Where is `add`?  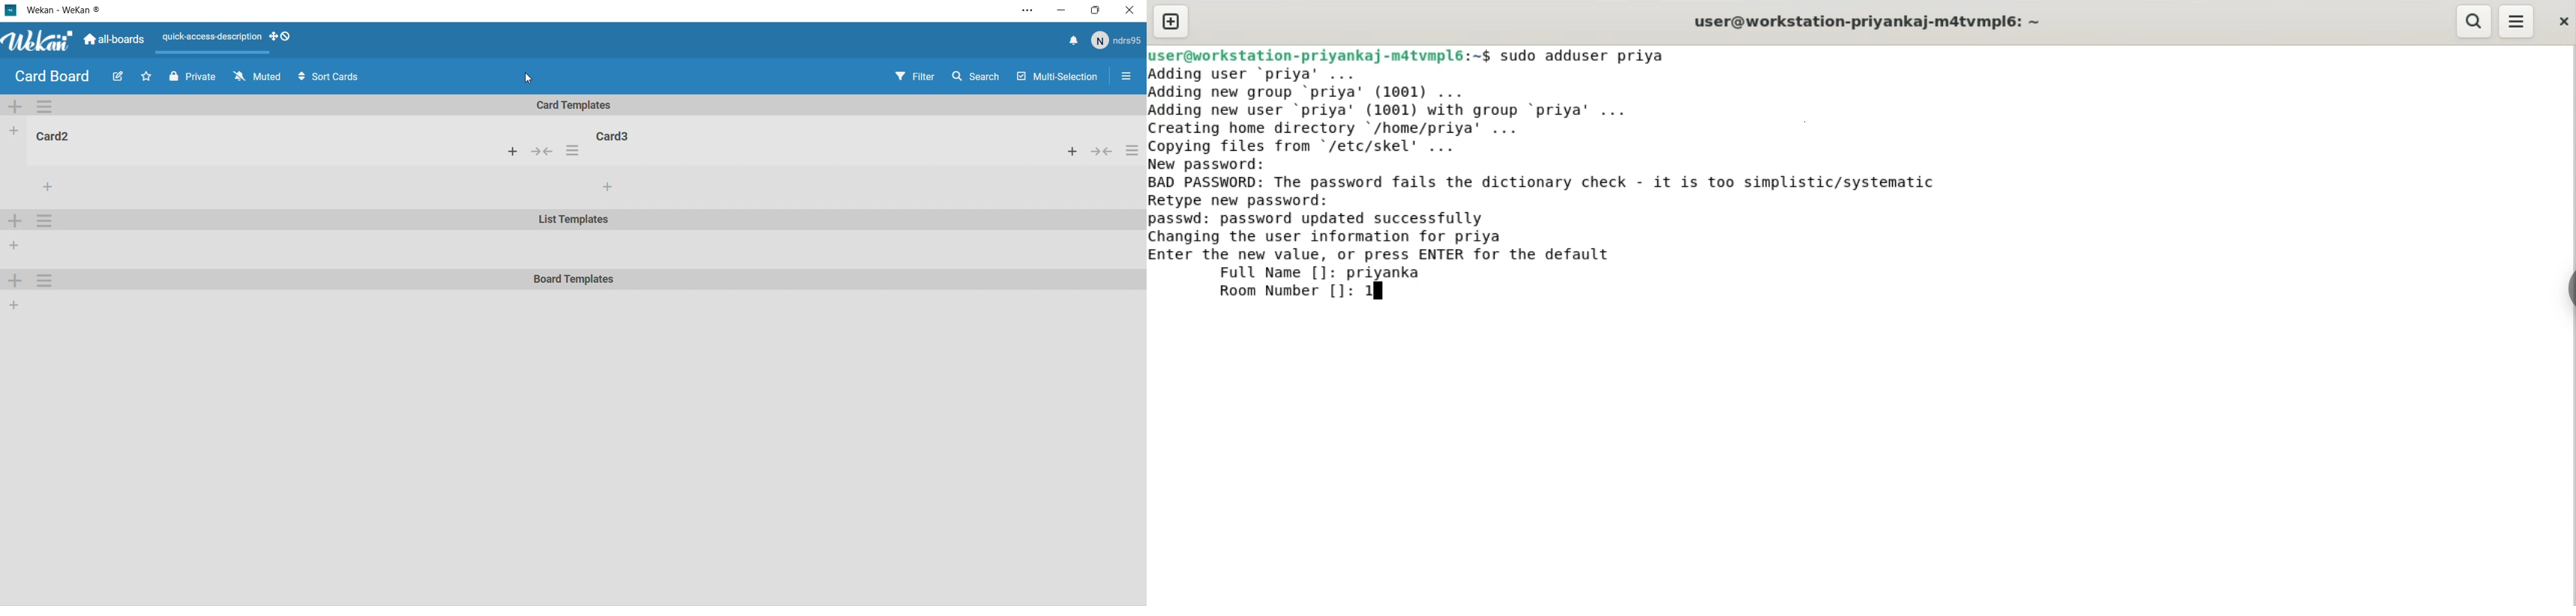
add is located at coordinates (11, 281).